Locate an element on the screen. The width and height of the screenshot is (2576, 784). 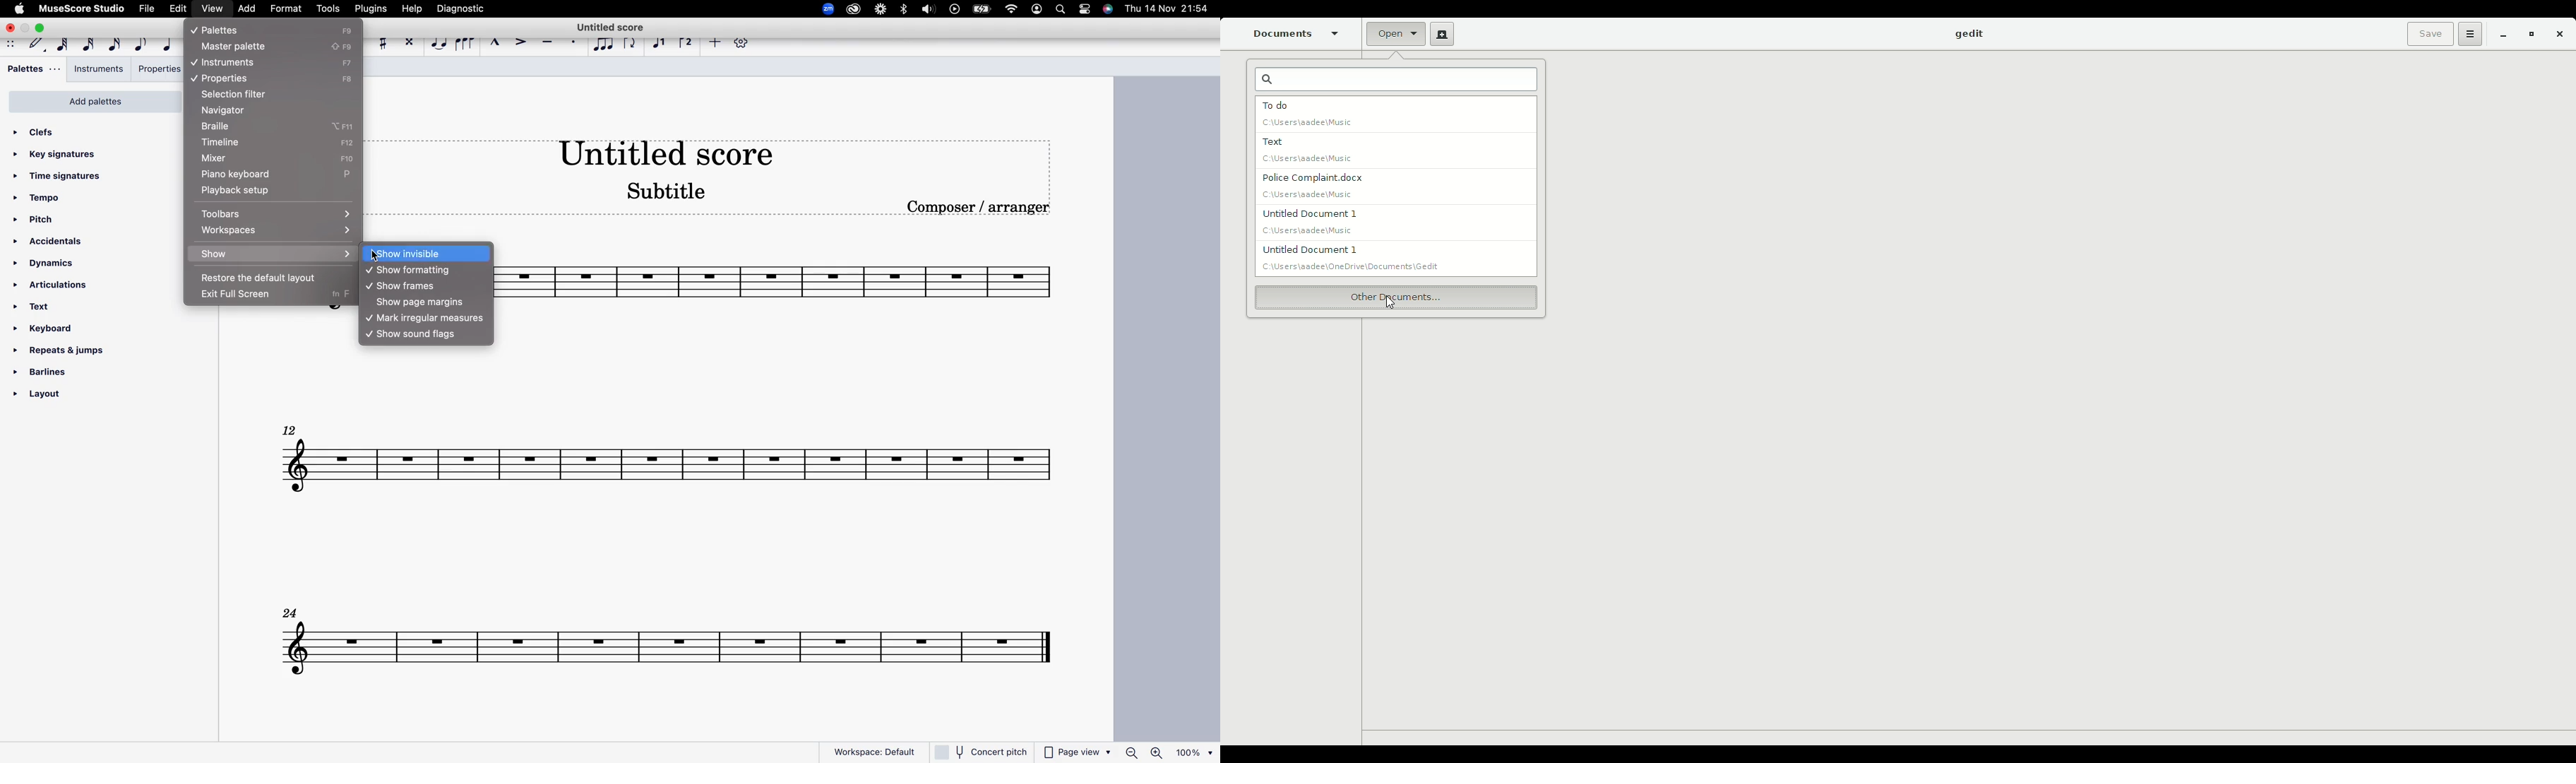
accent is located at coordinates (520, 43).